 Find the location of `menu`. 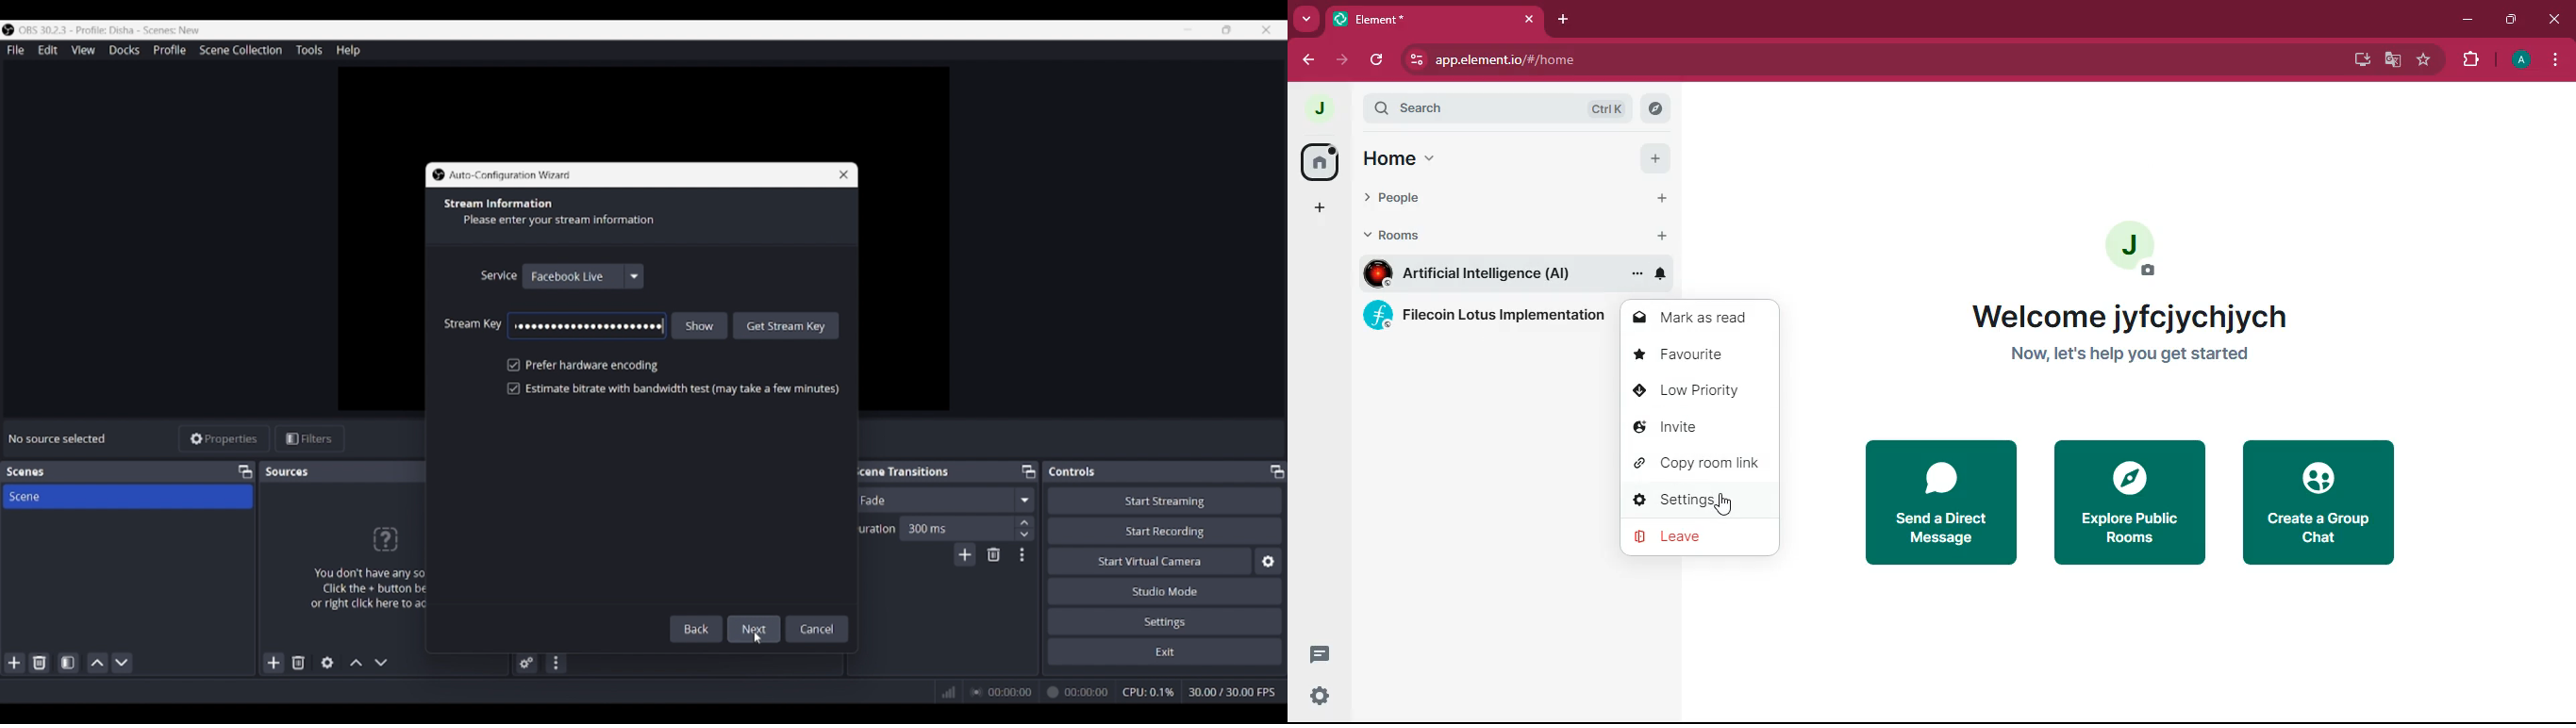

menu is located at coordinates (2554, 62).